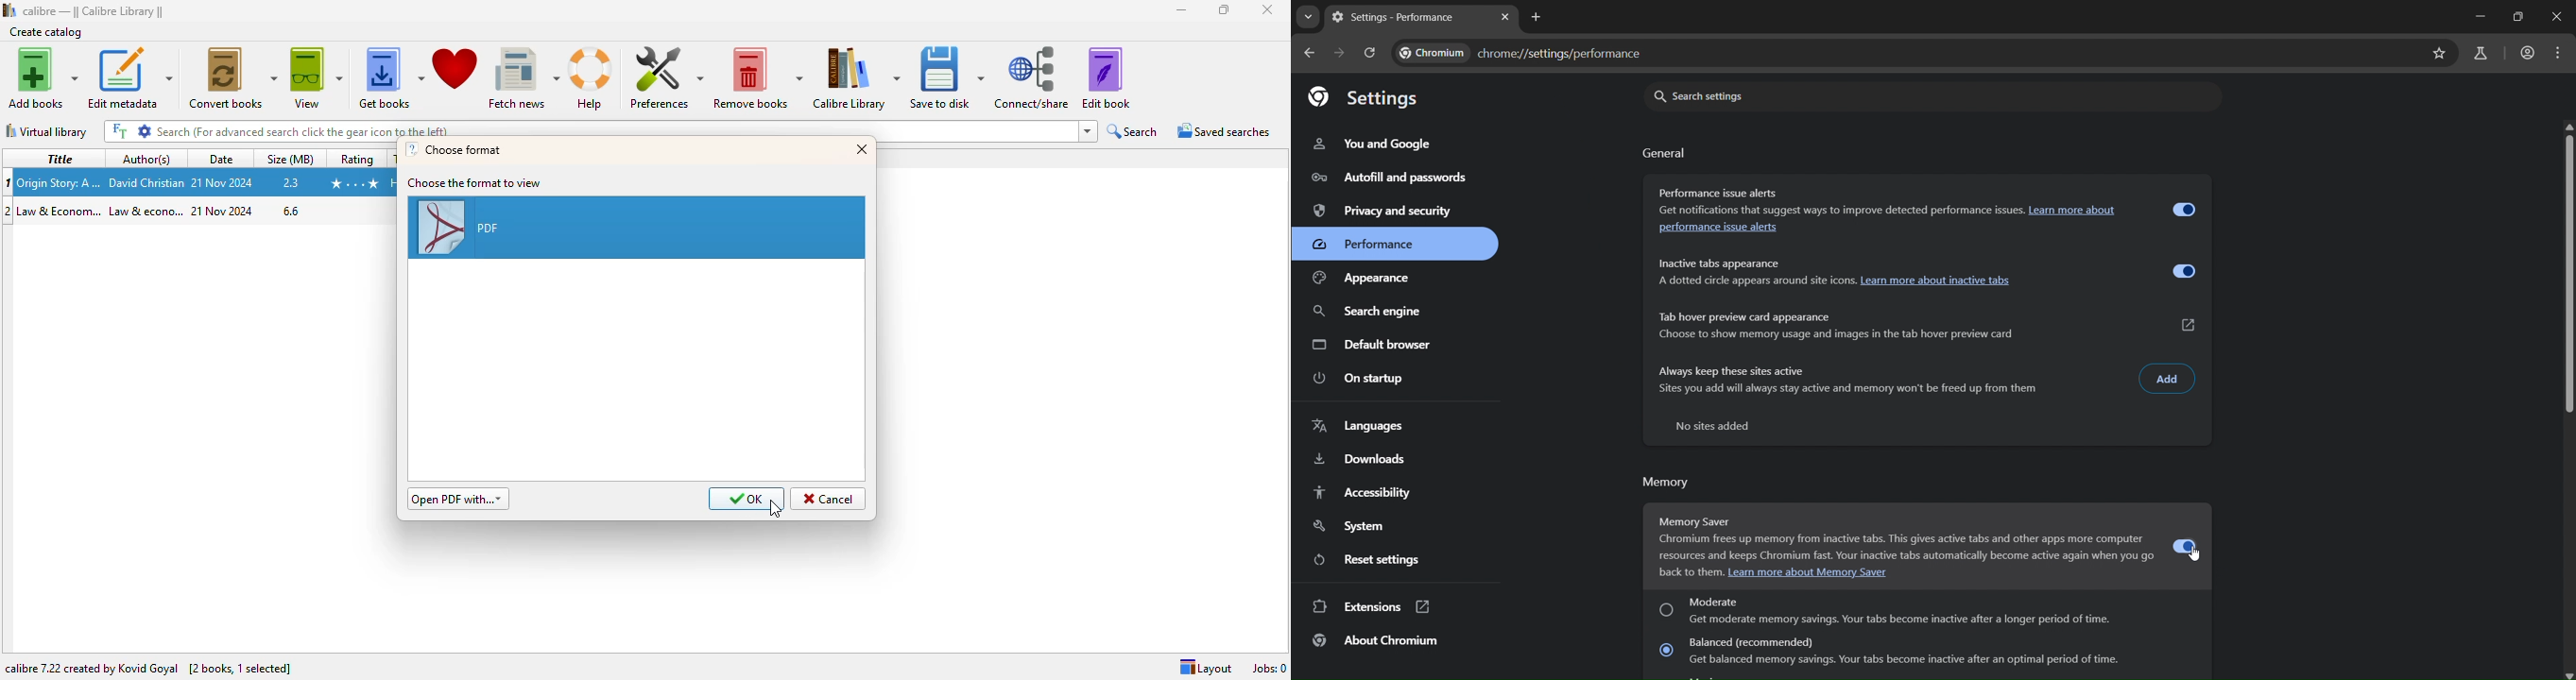 This screenshot has height=700, width=2576. Describe the element at coordinates (2439, 55) in the screenshot. I see `bookmarks` at that location.